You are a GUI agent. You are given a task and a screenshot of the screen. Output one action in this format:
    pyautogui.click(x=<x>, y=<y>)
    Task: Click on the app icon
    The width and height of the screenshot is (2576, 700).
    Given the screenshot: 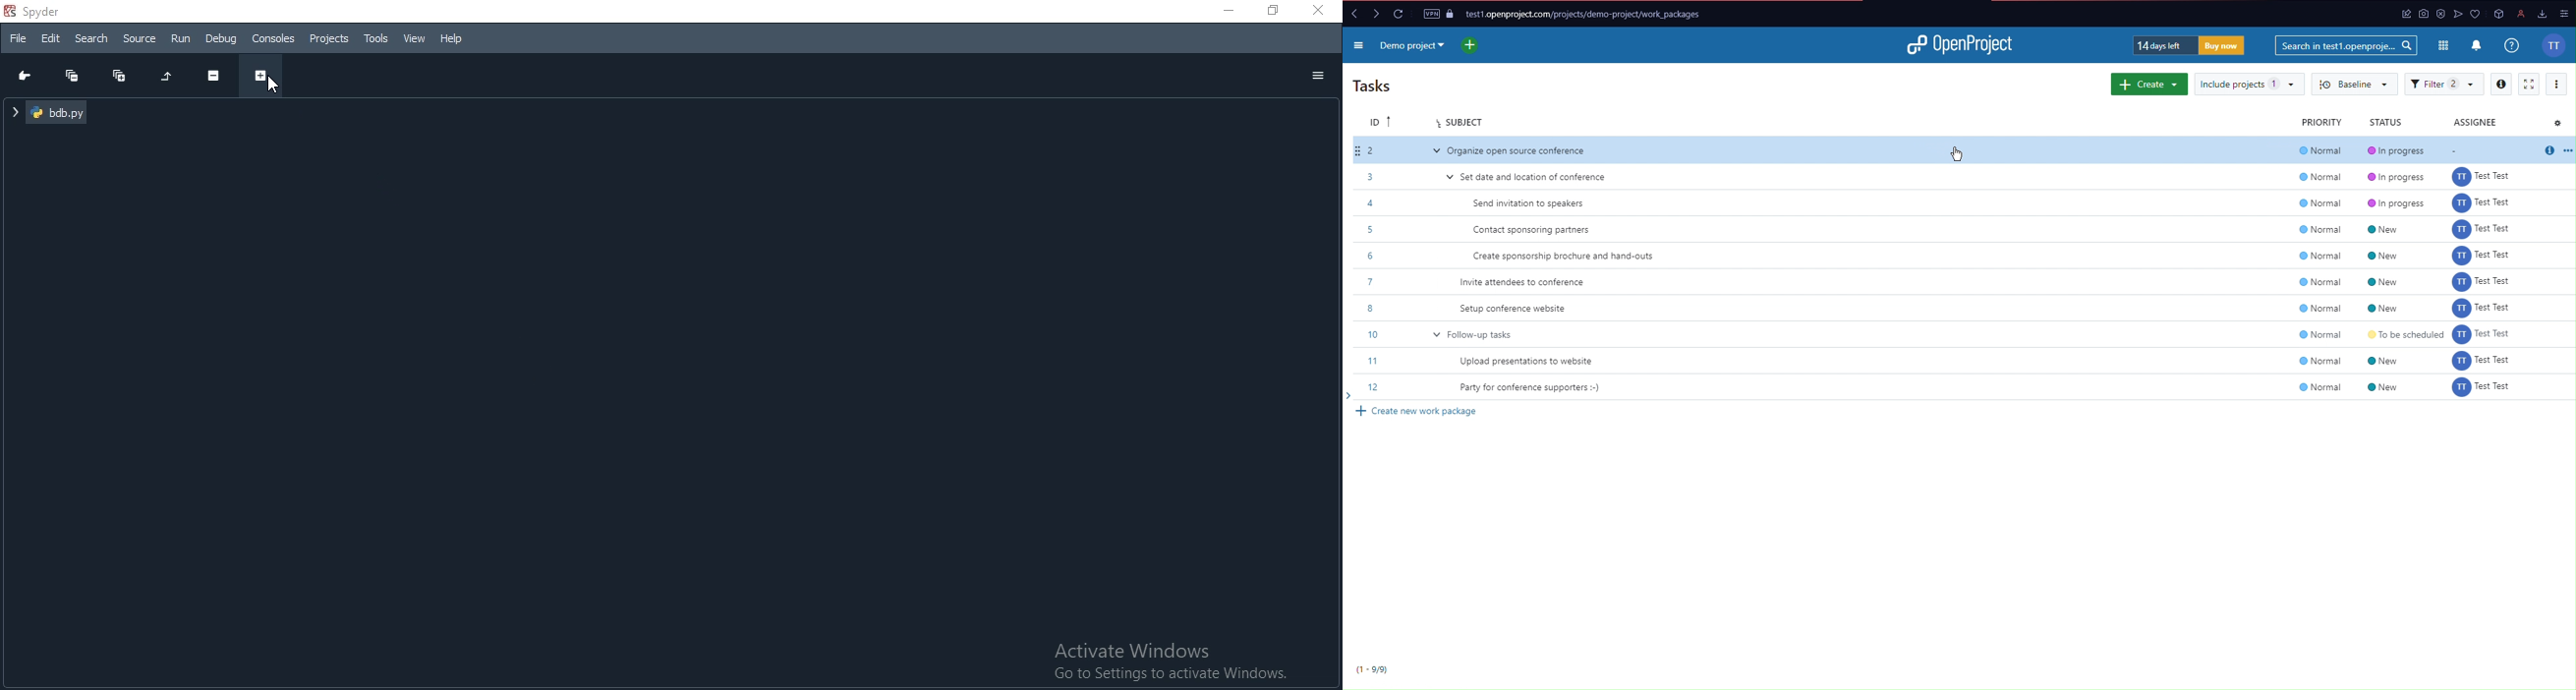 What is the action you would take?
    pyautogui.click(x=2396, y=15)
    